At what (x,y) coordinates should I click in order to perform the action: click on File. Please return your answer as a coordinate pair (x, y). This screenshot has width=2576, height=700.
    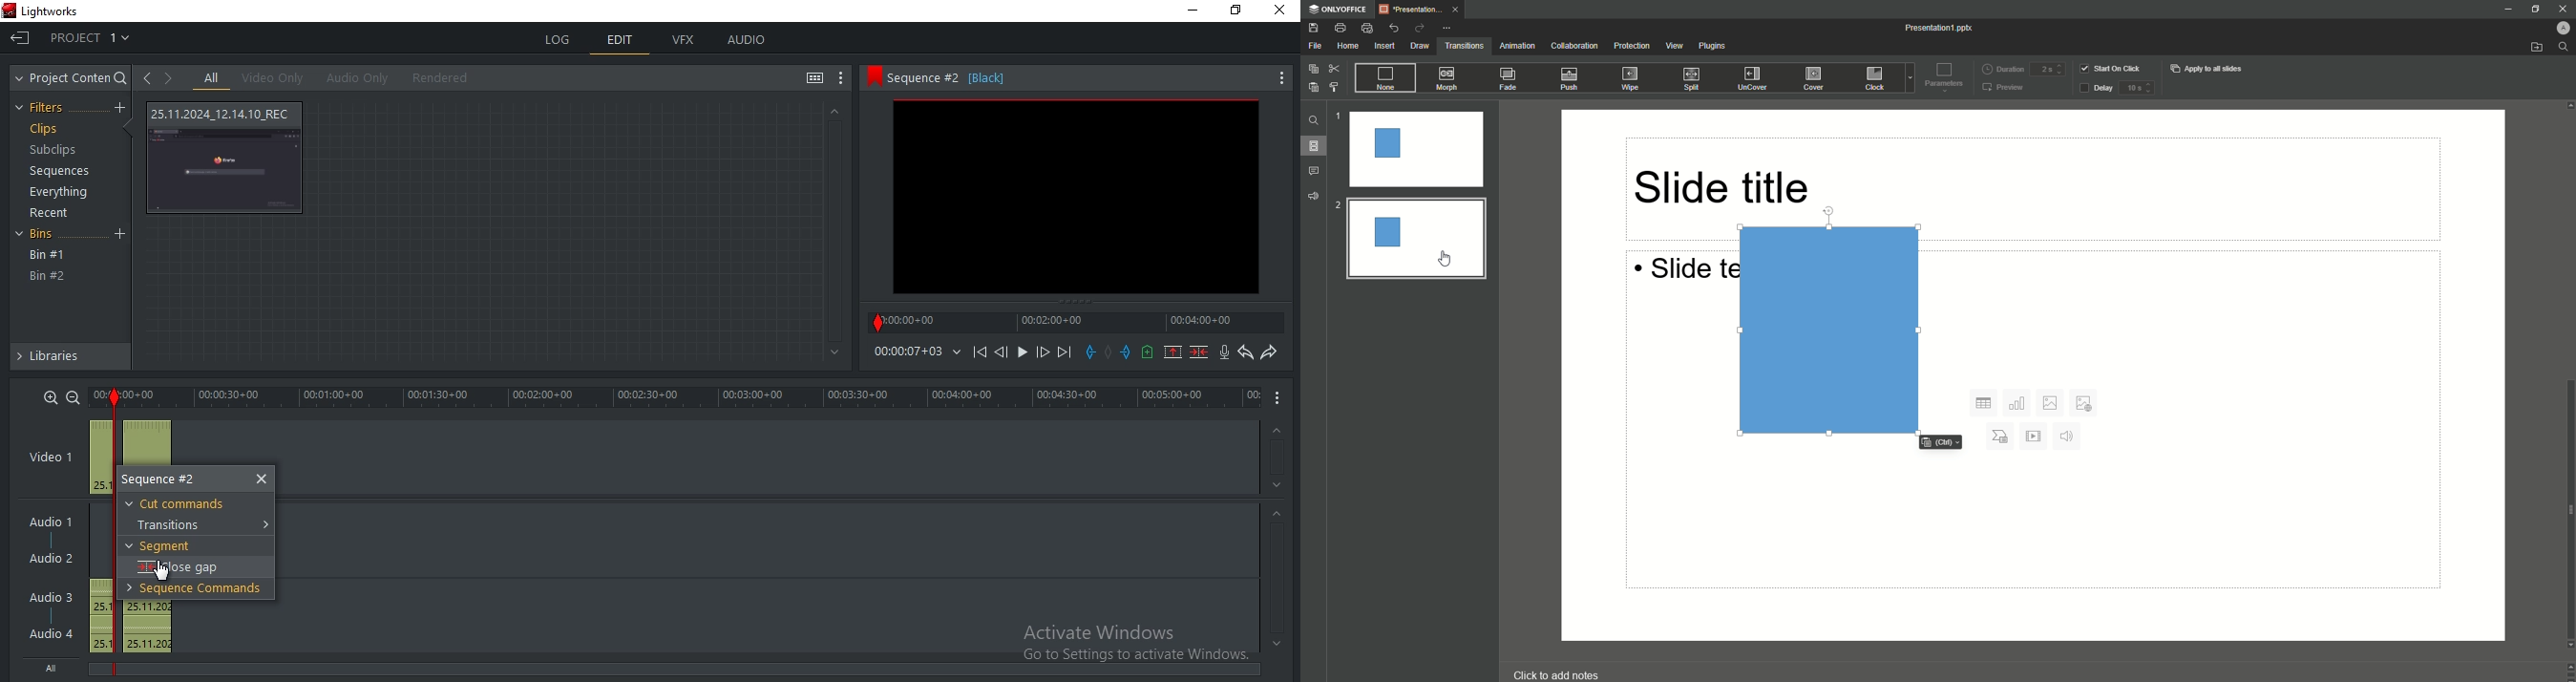
    Looking at the image, I should click on (1315, 46).